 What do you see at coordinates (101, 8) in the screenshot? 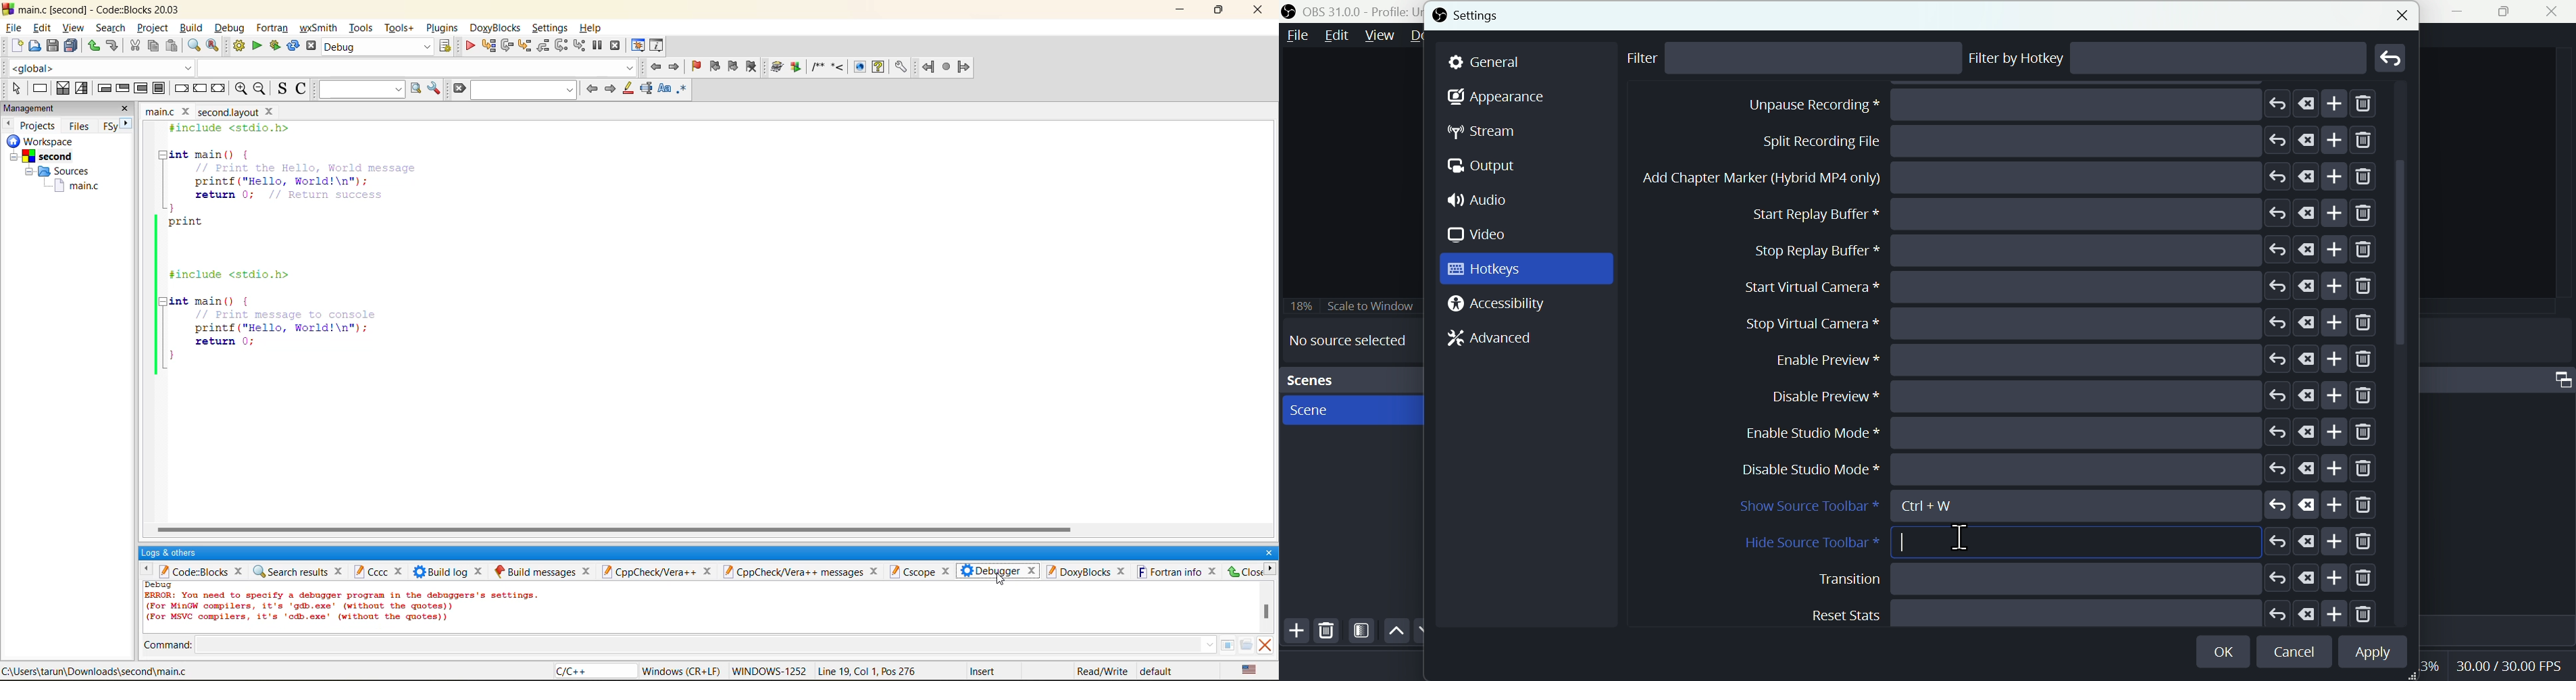
I see `app name and file name` at bounding box center [101, 8].